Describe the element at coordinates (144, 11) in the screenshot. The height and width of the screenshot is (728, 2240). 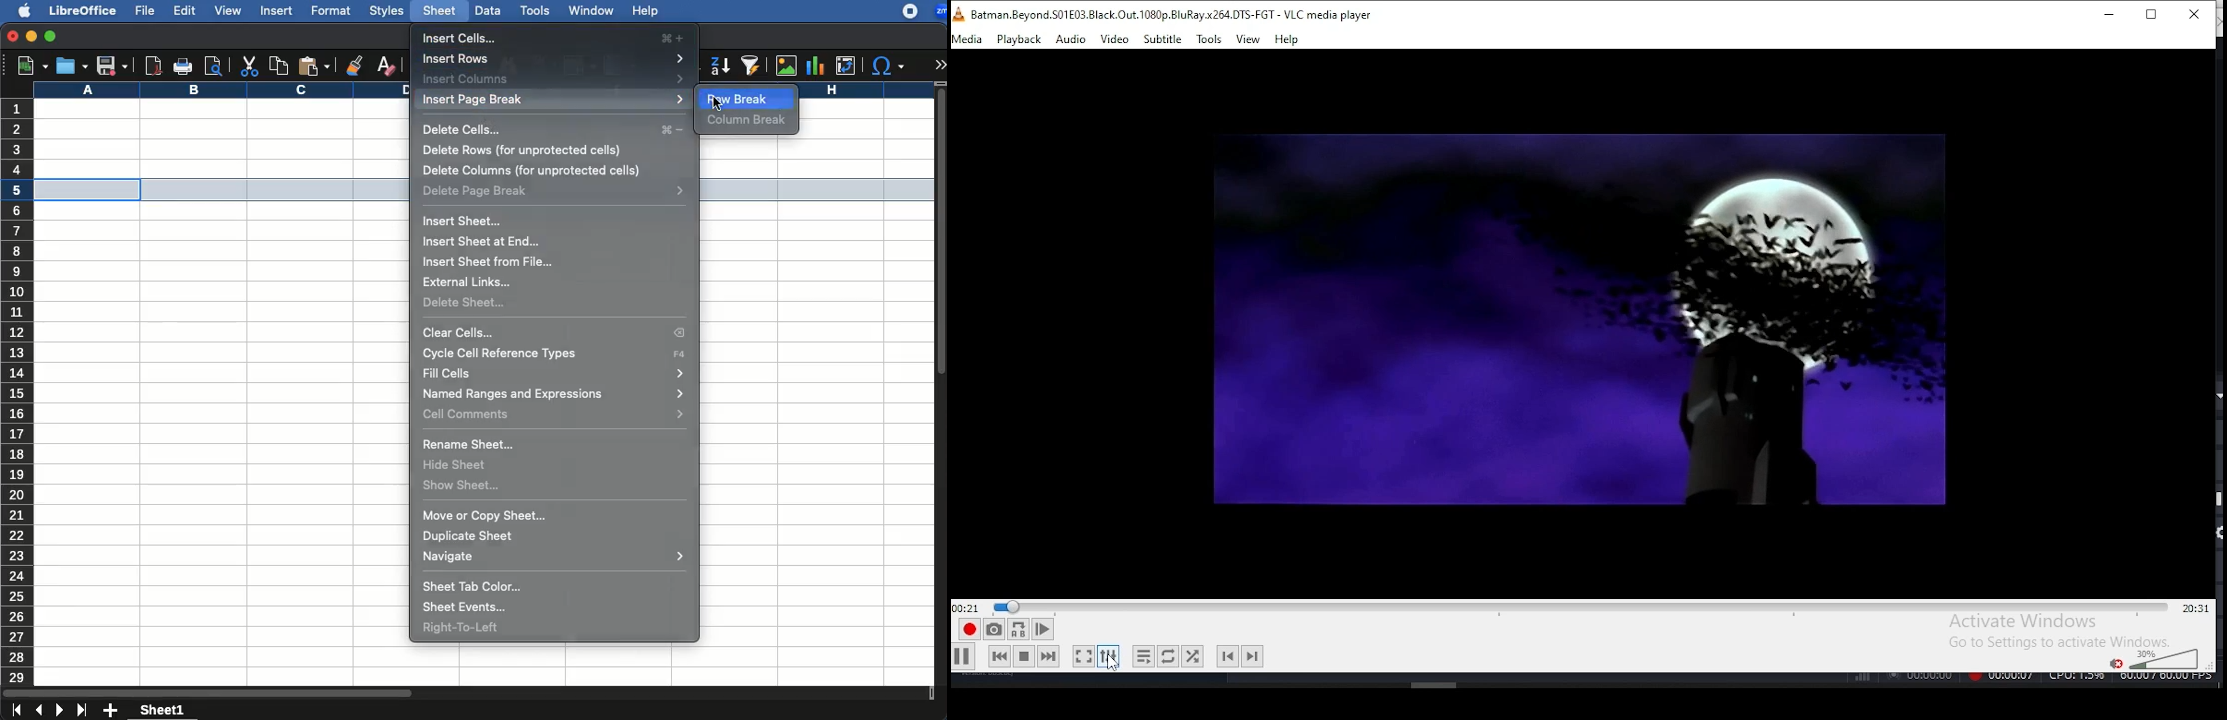
I see `file` at that location.